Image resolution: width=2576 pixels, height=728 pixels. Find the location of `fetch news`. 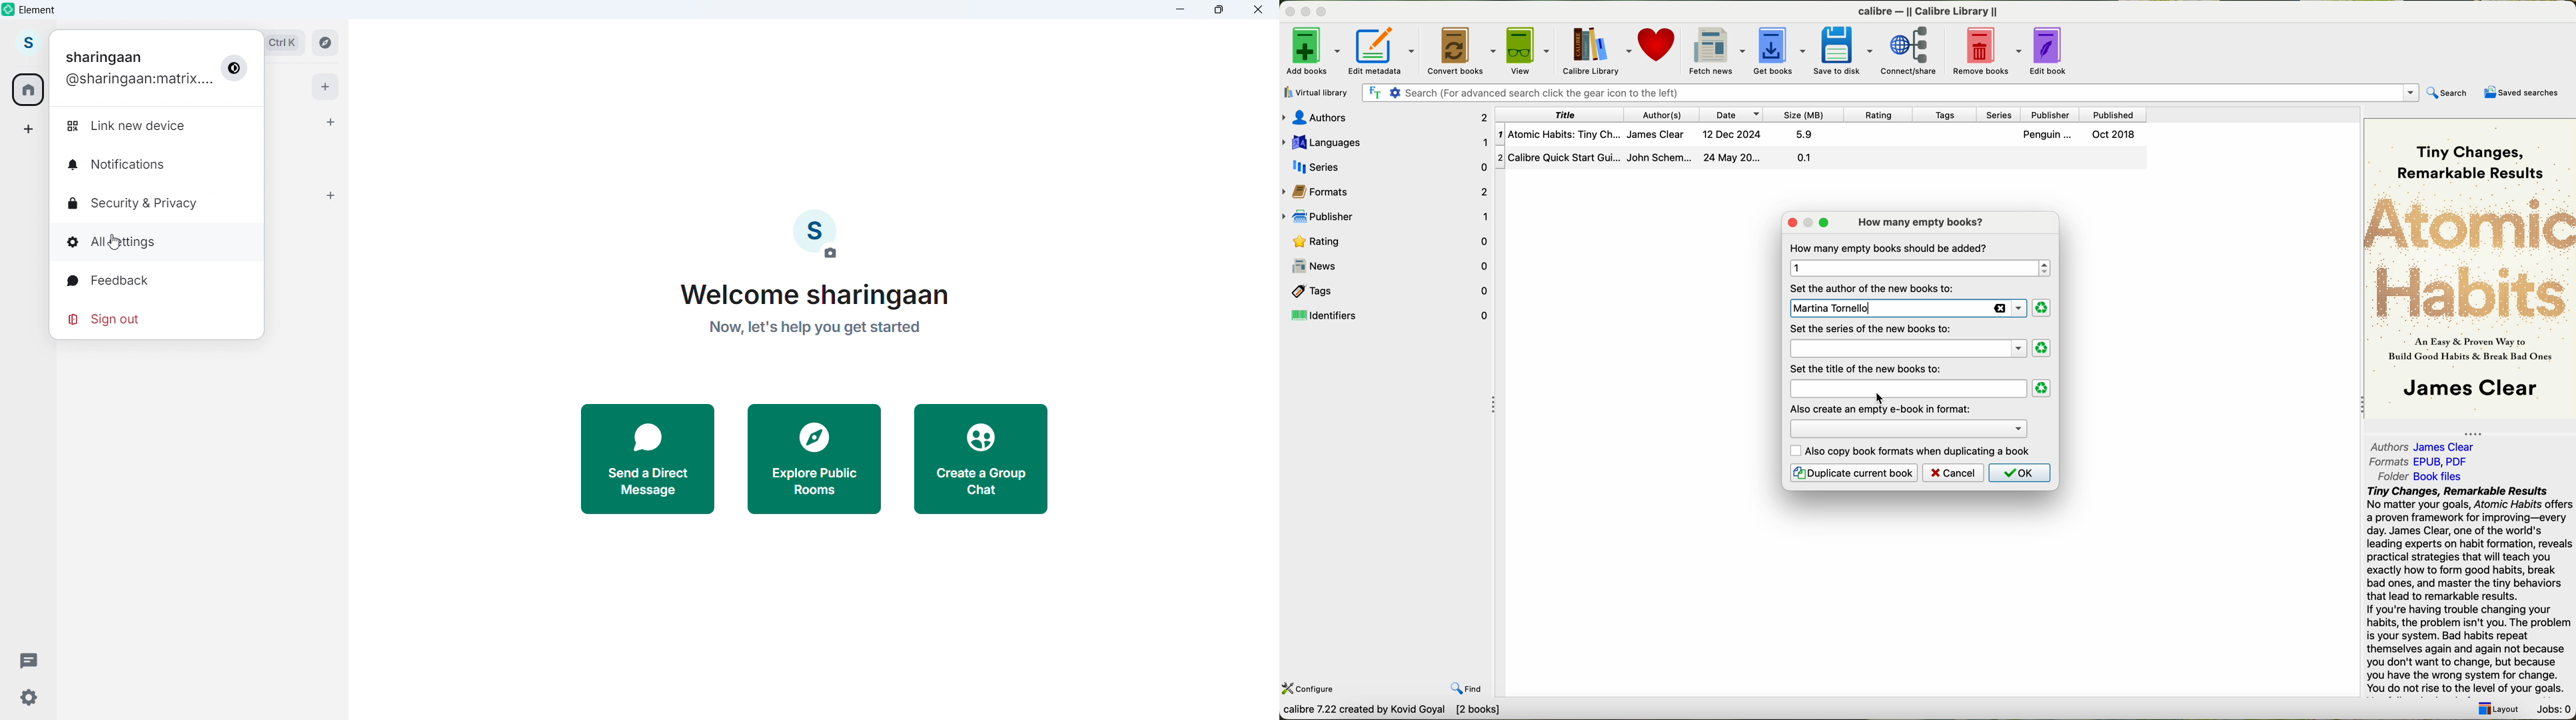

fetch news is located at coordinates (1716, 50).